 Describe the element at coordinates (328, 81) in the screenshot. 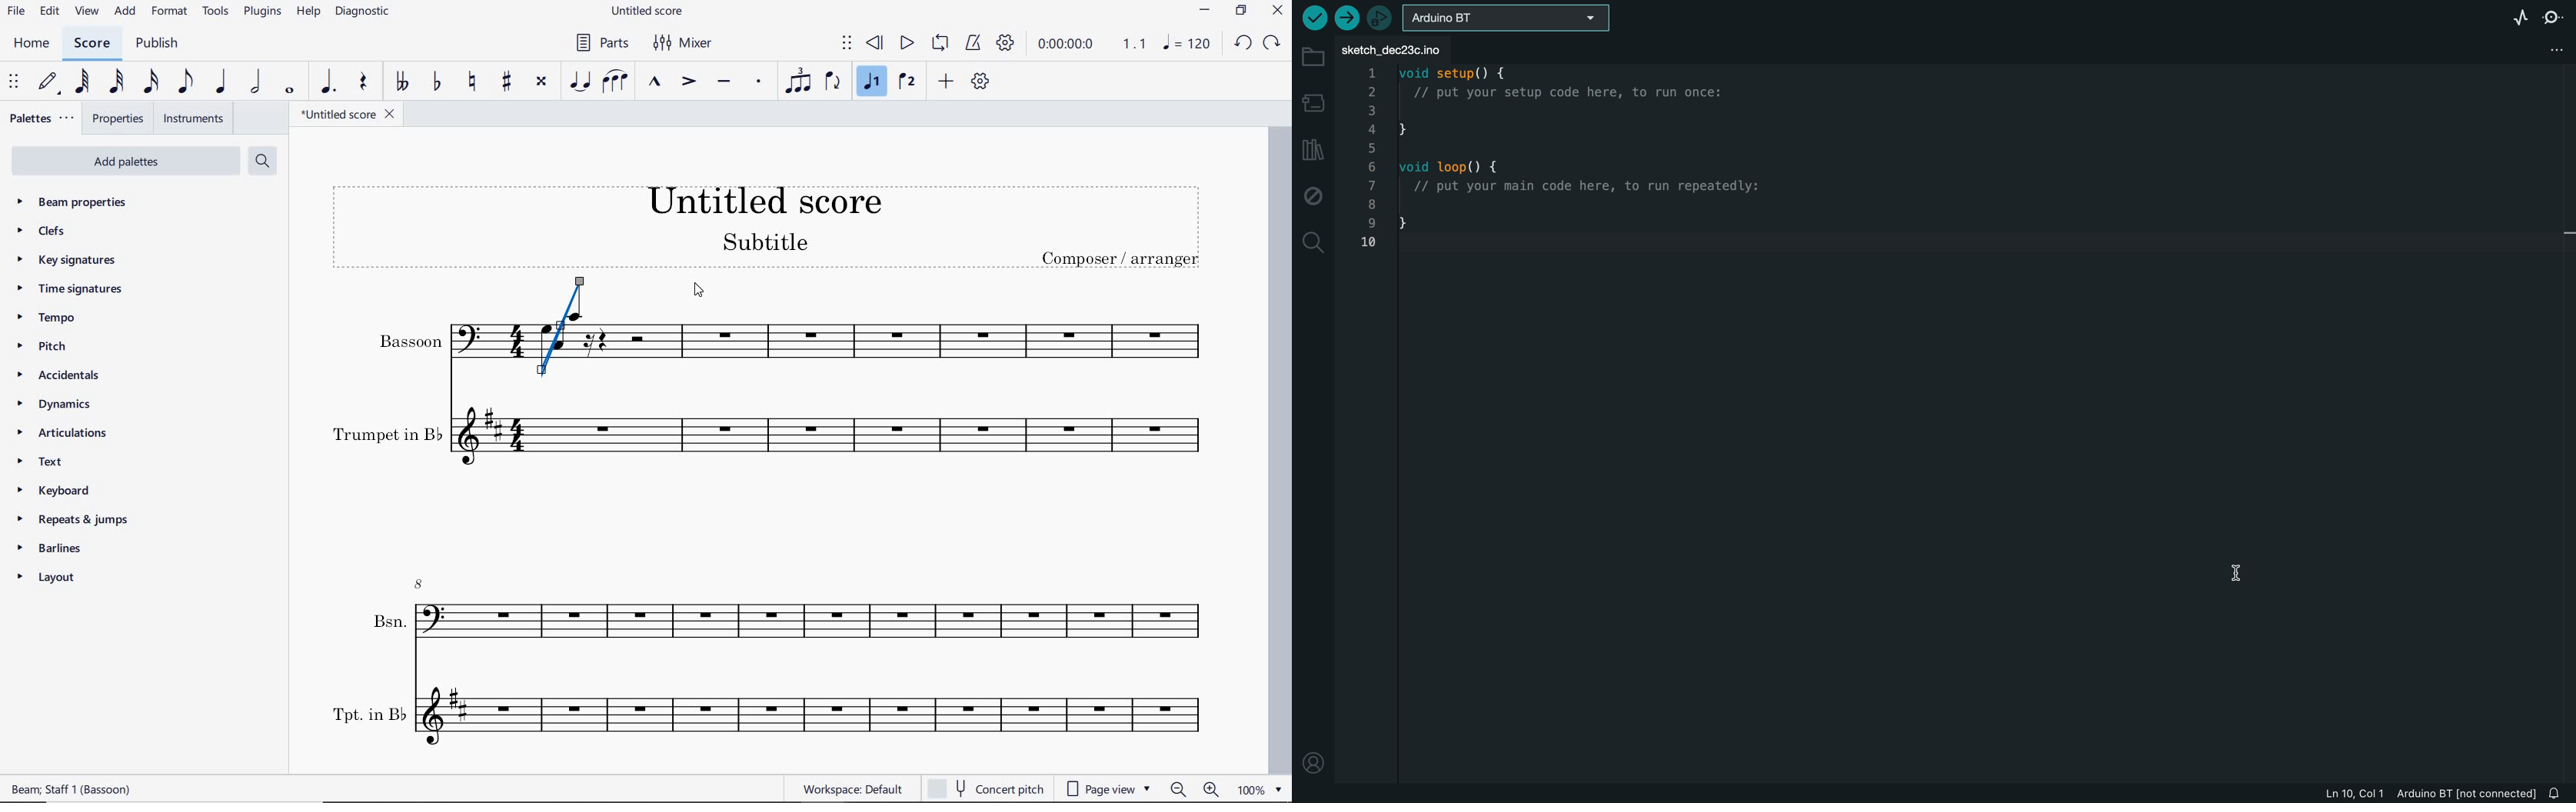

I see `augmentation dot` at that location.